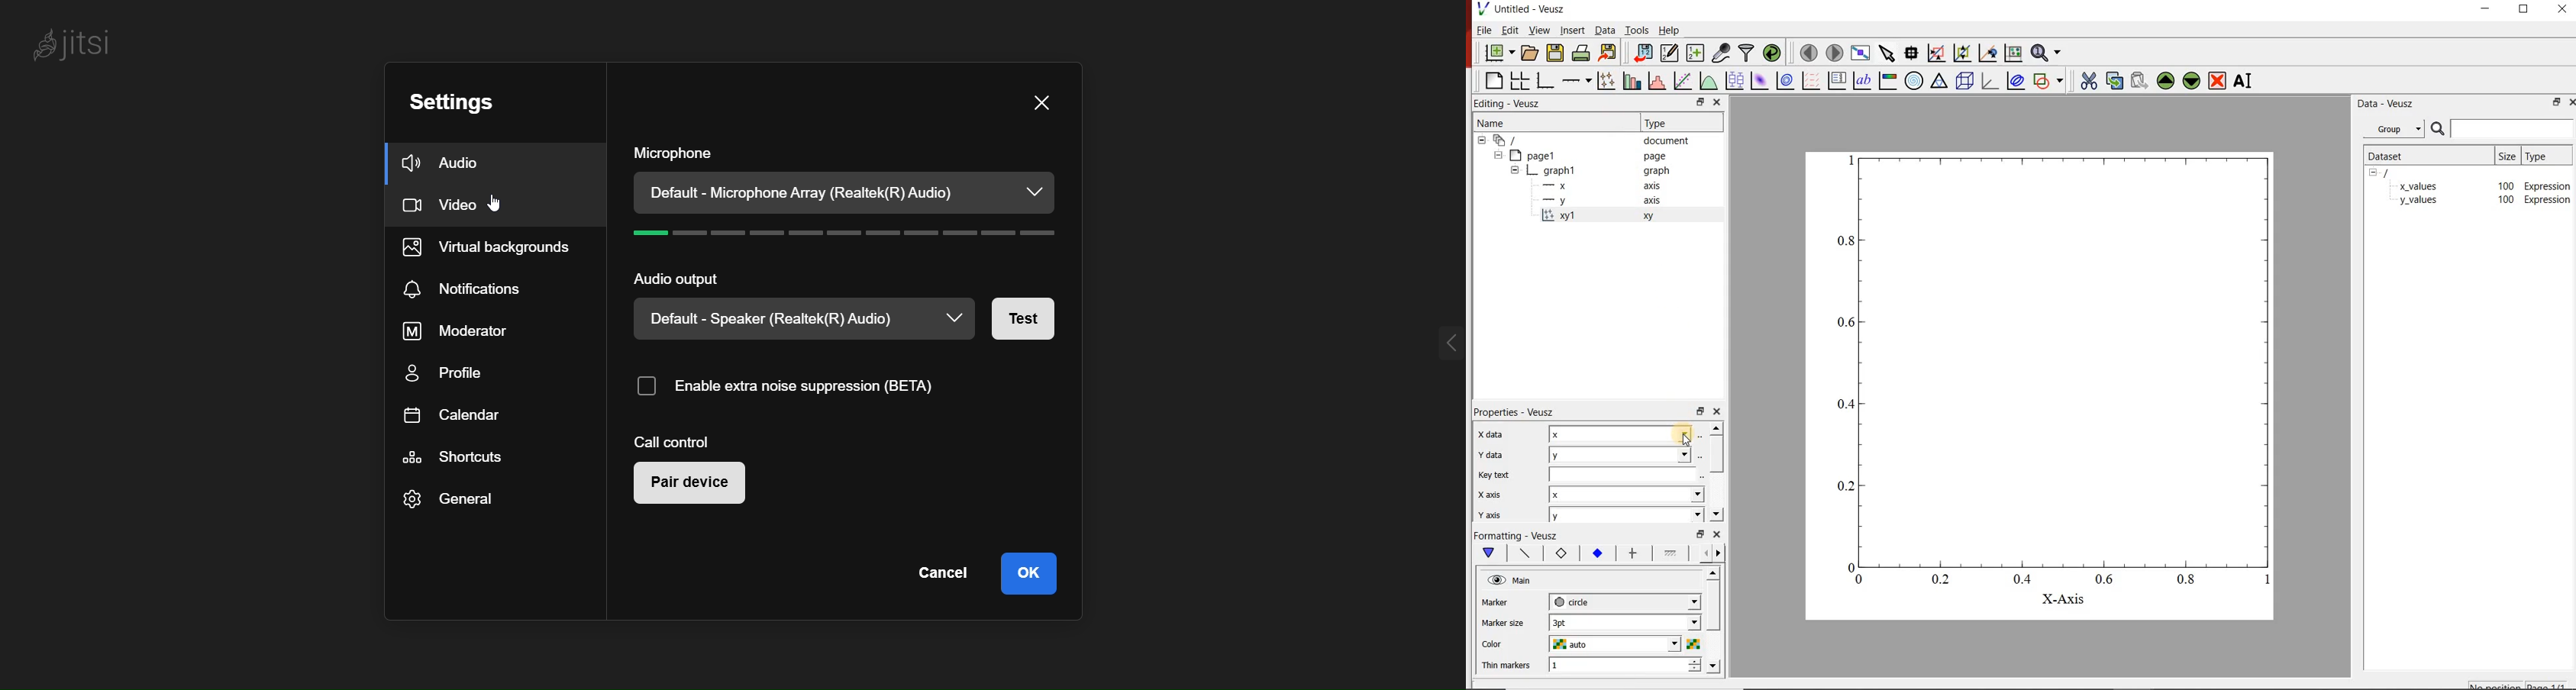 This screenshot has height=700, width=2576. What do you see at coordinates (1540, 30) in the screenshot?
I see `view` at bounding box center [1540, 30].